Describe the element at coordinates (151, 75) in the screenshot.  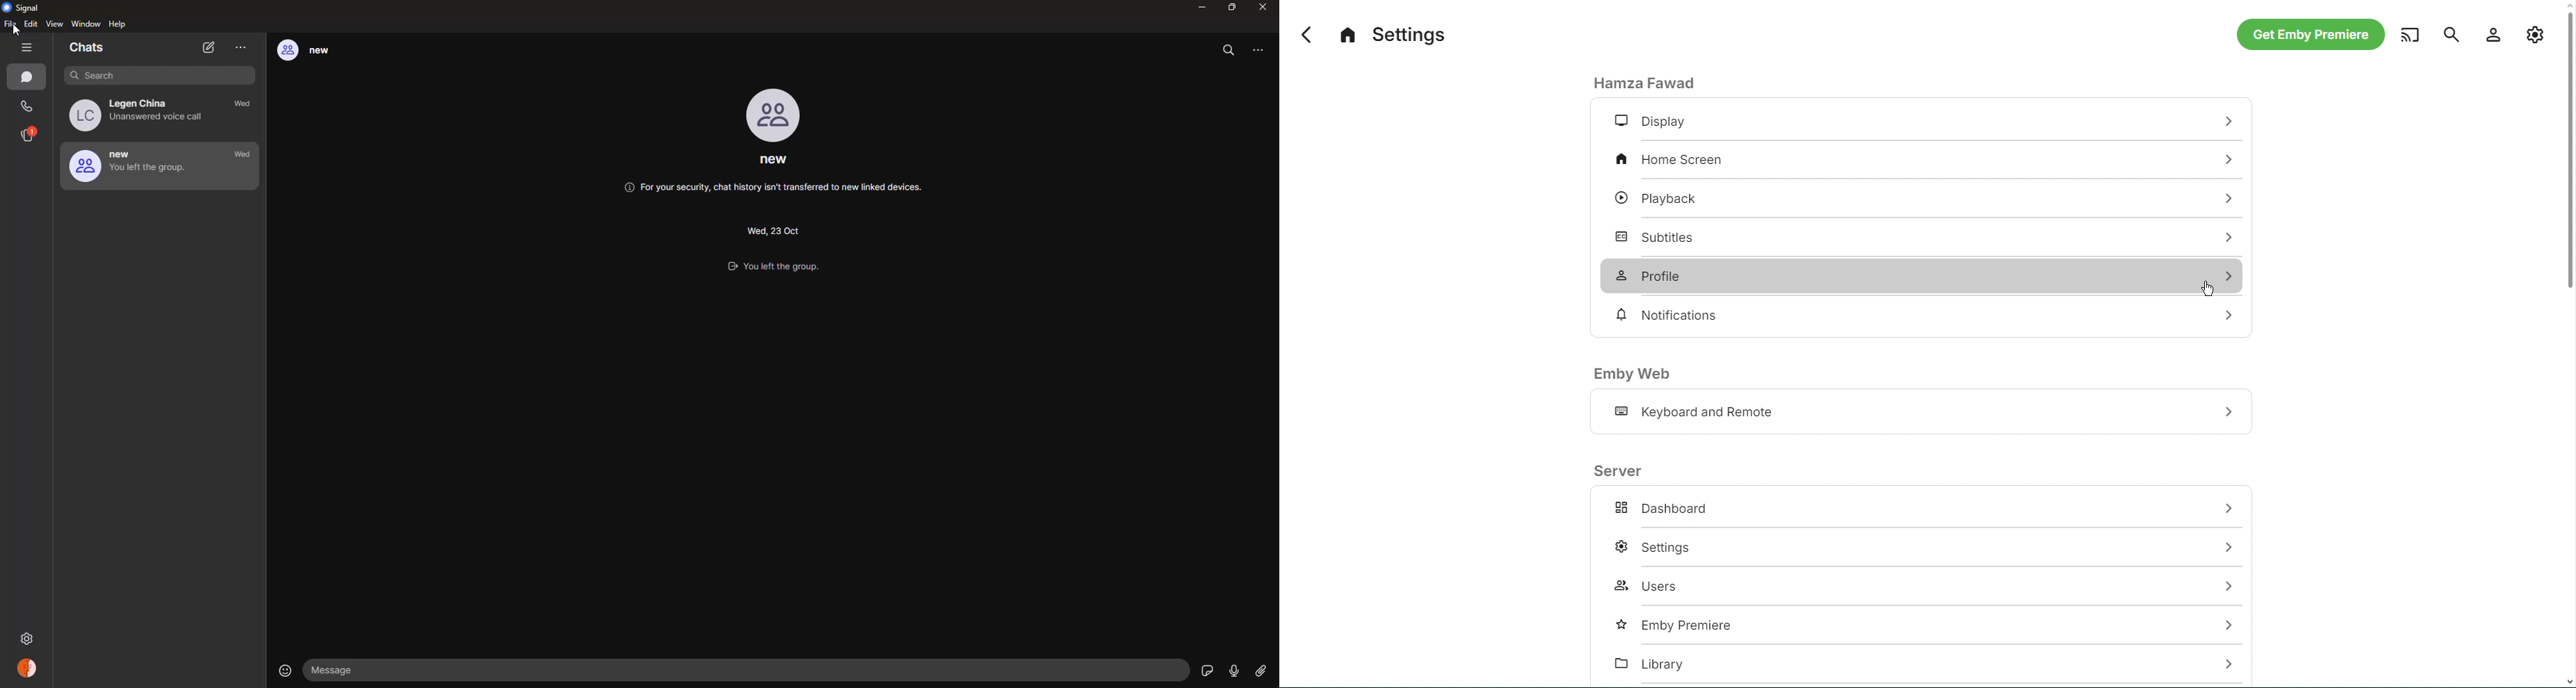
I see `search` at that location.